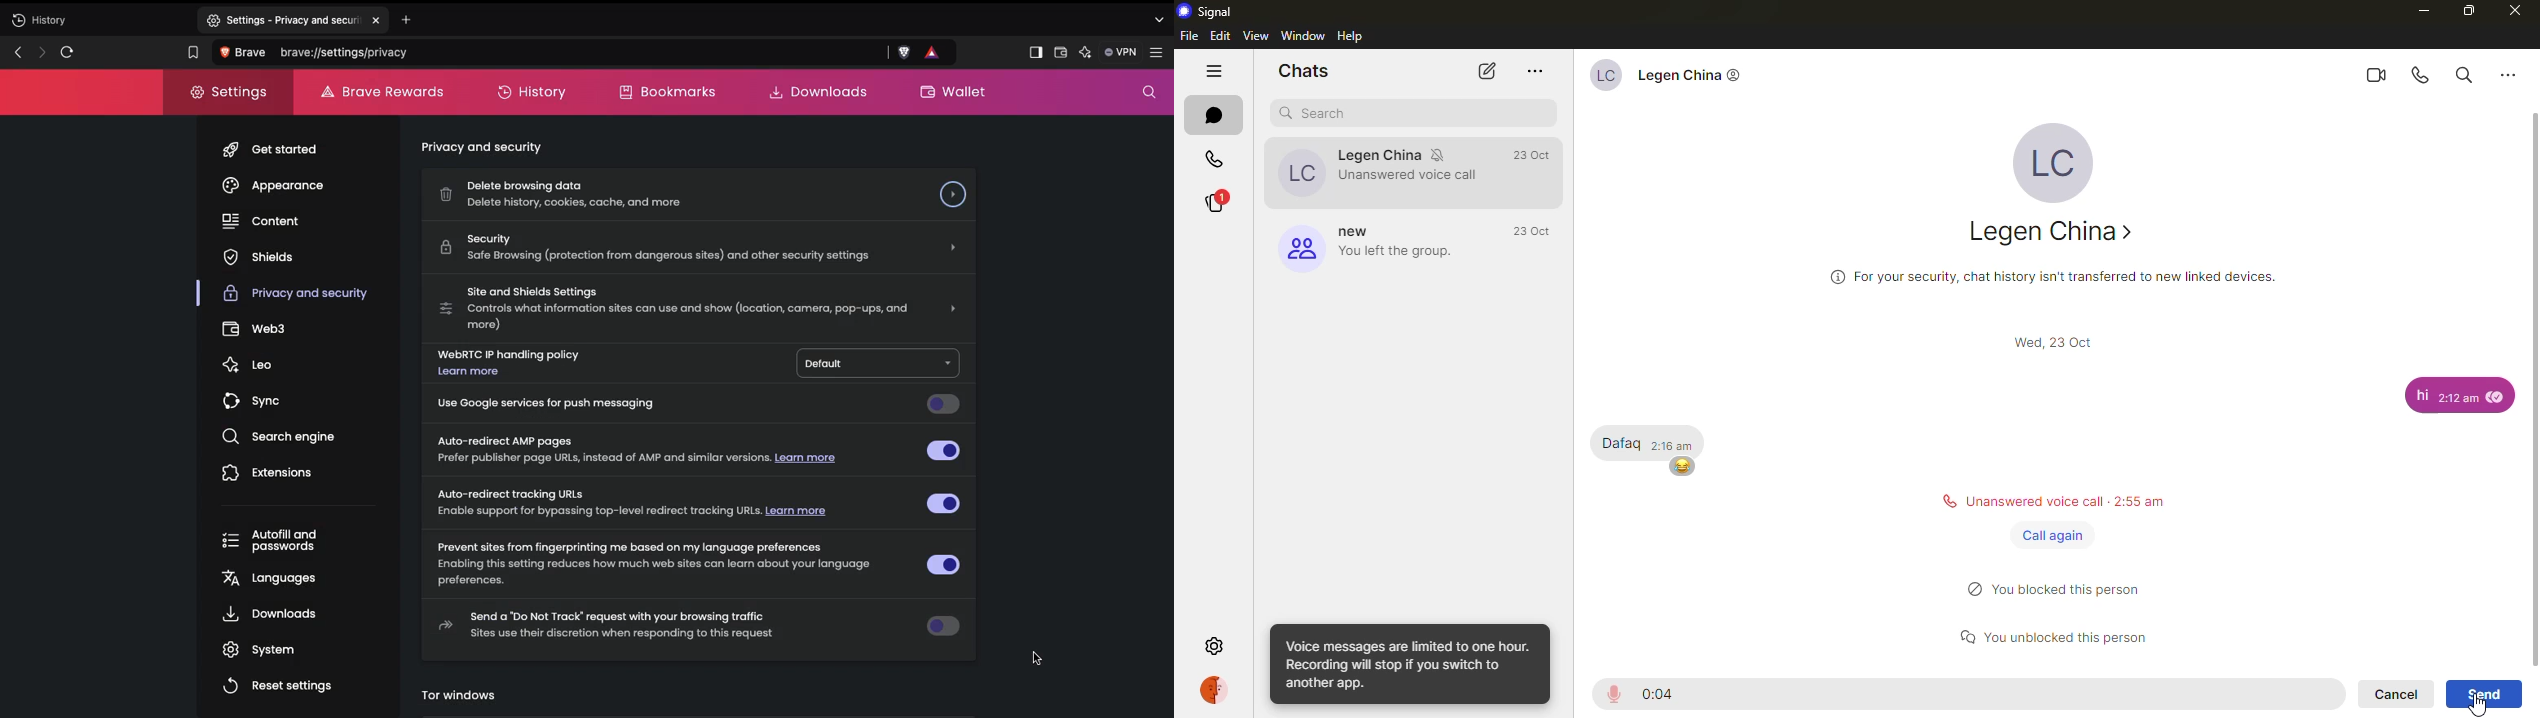 The height and width of the screenshot is (728, 2548). What do you see at coordinates (2393, 694) in the screenshot?
I see `cancel` at bounding box center [2393, 694].